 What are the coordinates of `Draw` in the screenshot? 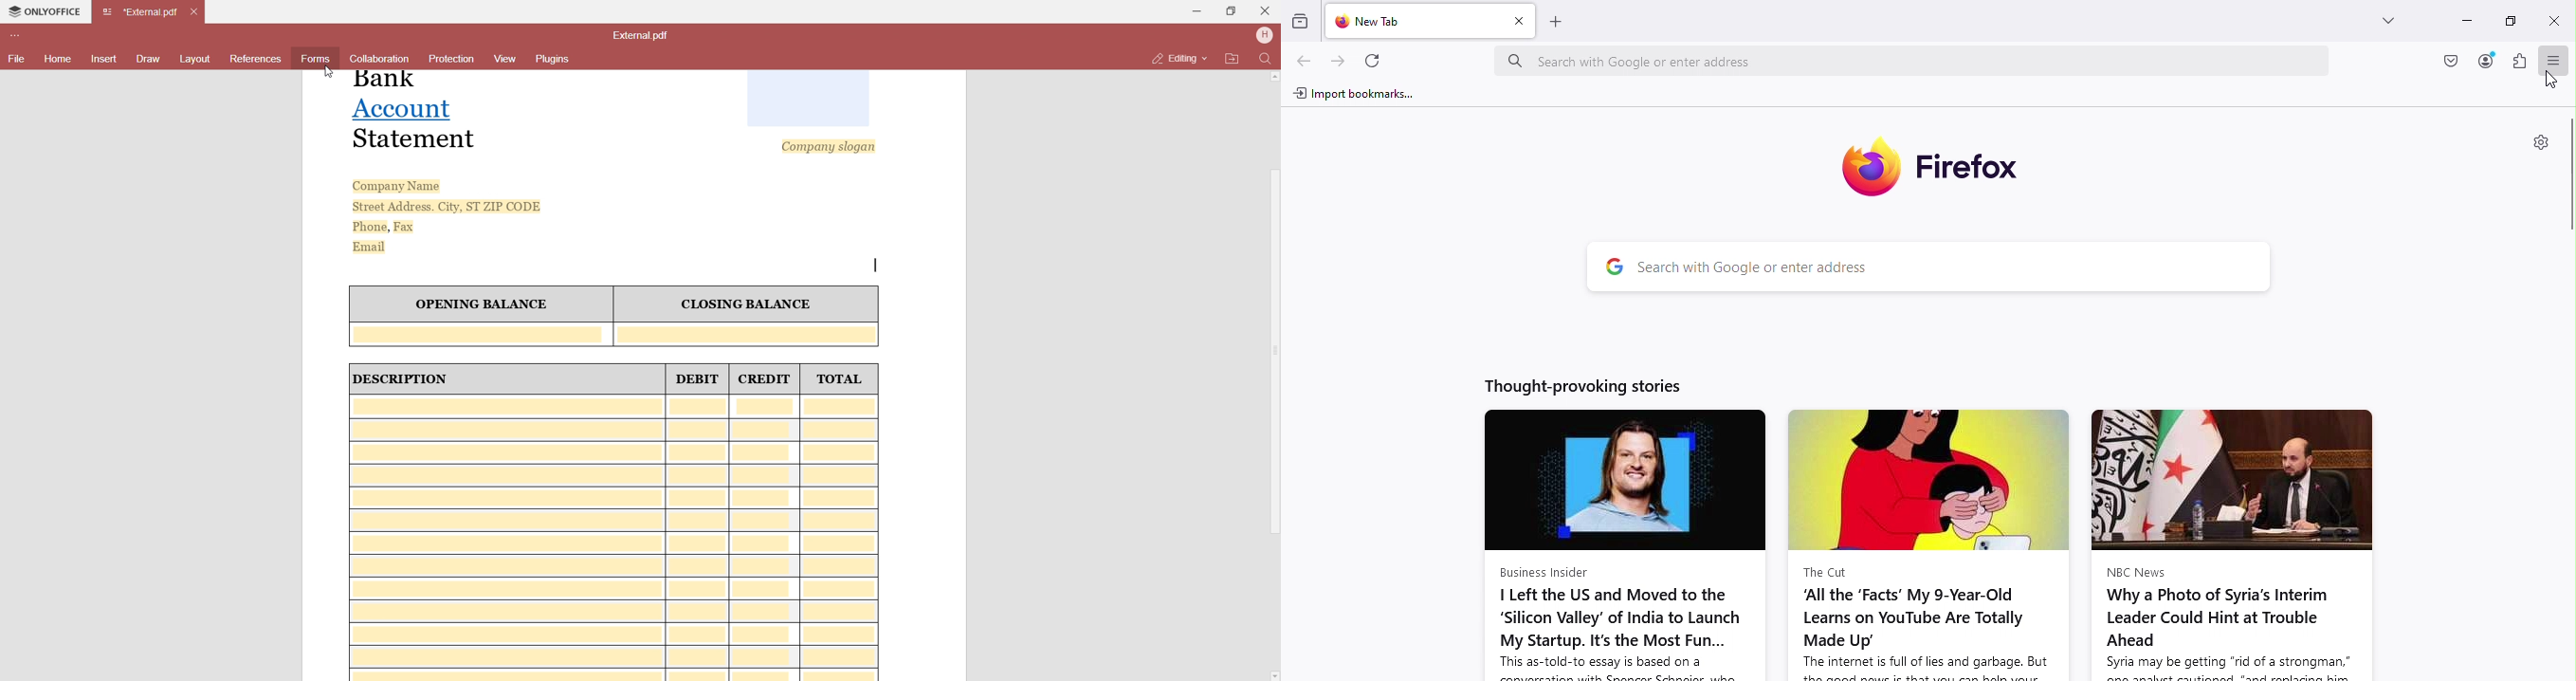 It's located at (148, 57).